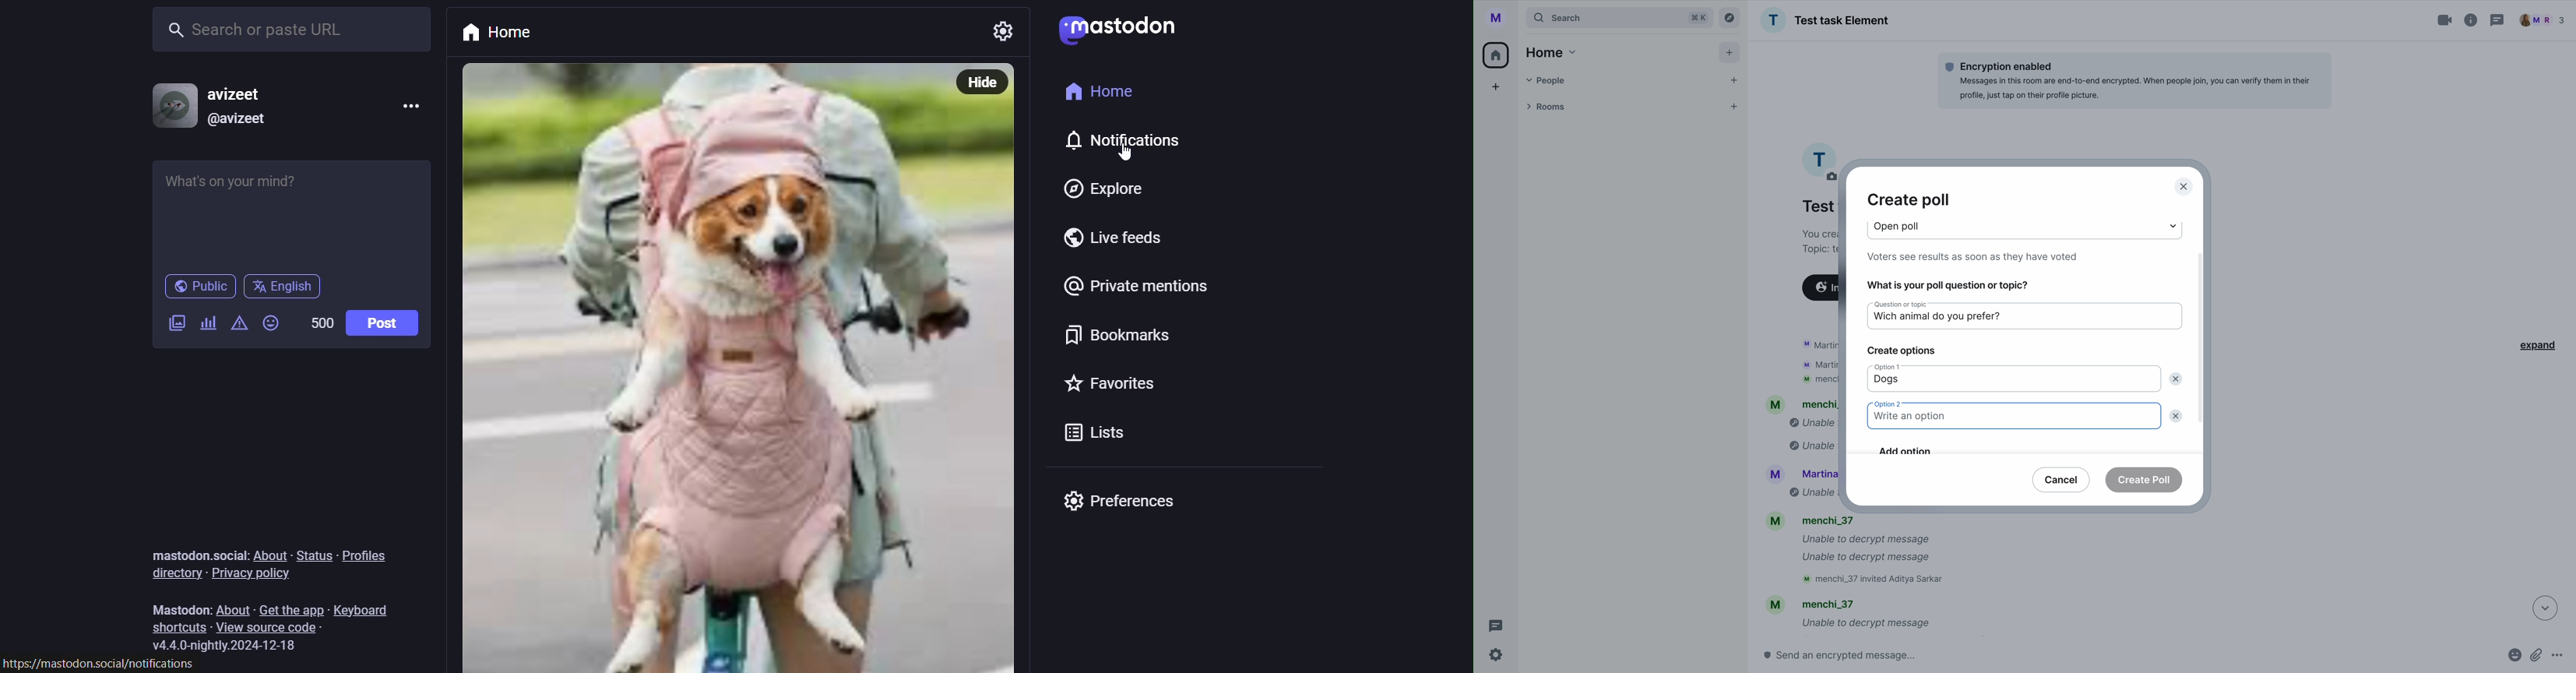  What do you see at coordinates (1619, 17) in the screenshot?
I see `search tab` at bounding box center [1619, 17].